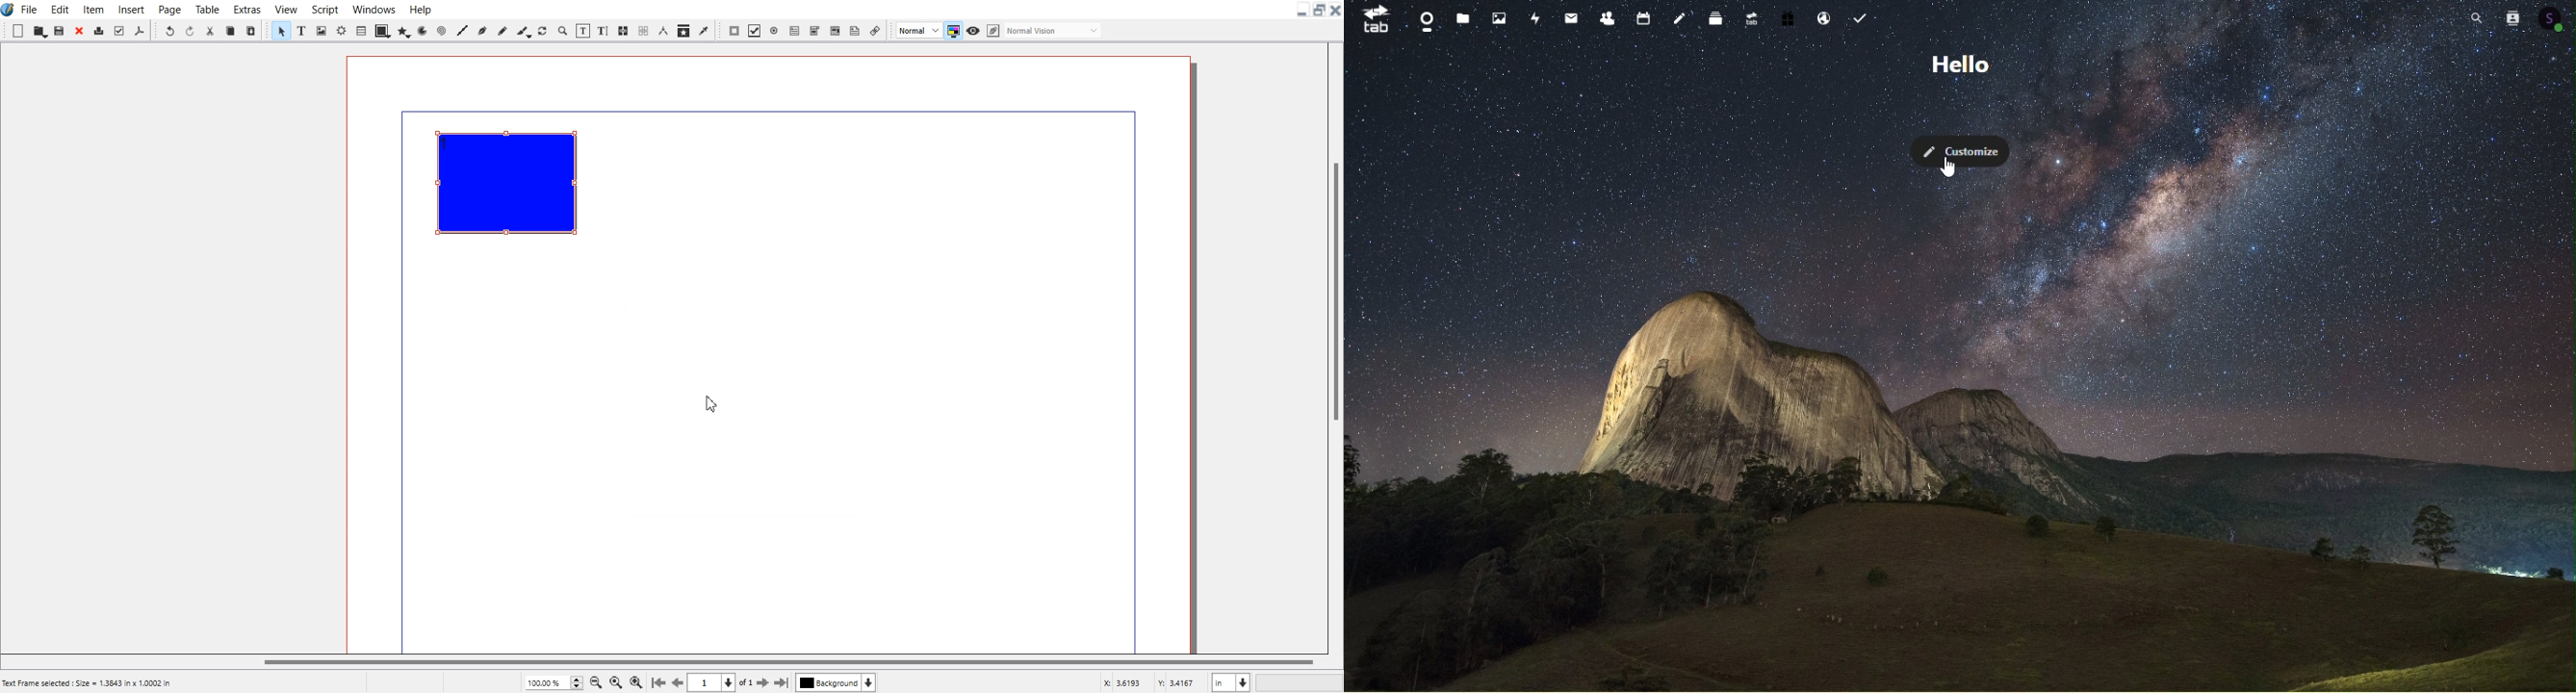 The image size is (2576, 700). Describe the element at coordinates (1715, 16) in the screenshot. I see `deck` at that location.